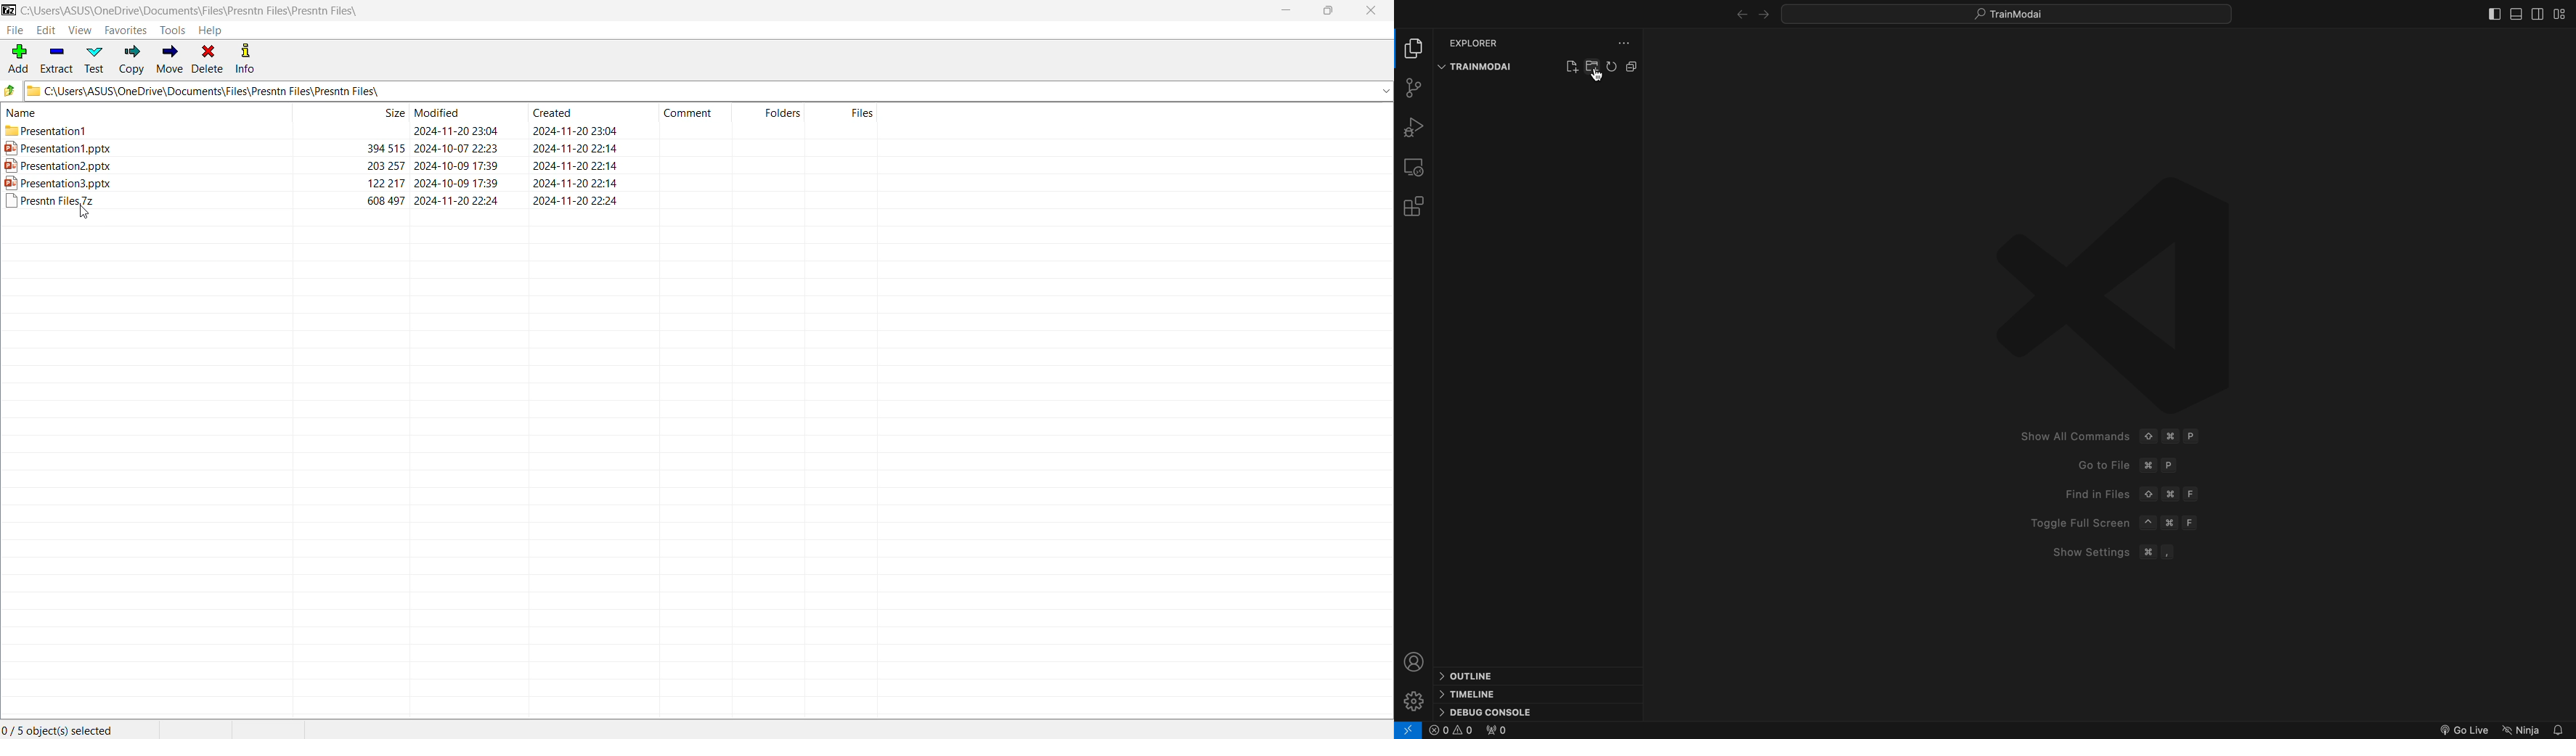 This screenshot has width=2576, height=756. I want to click on cursor, so click(1597, 74).